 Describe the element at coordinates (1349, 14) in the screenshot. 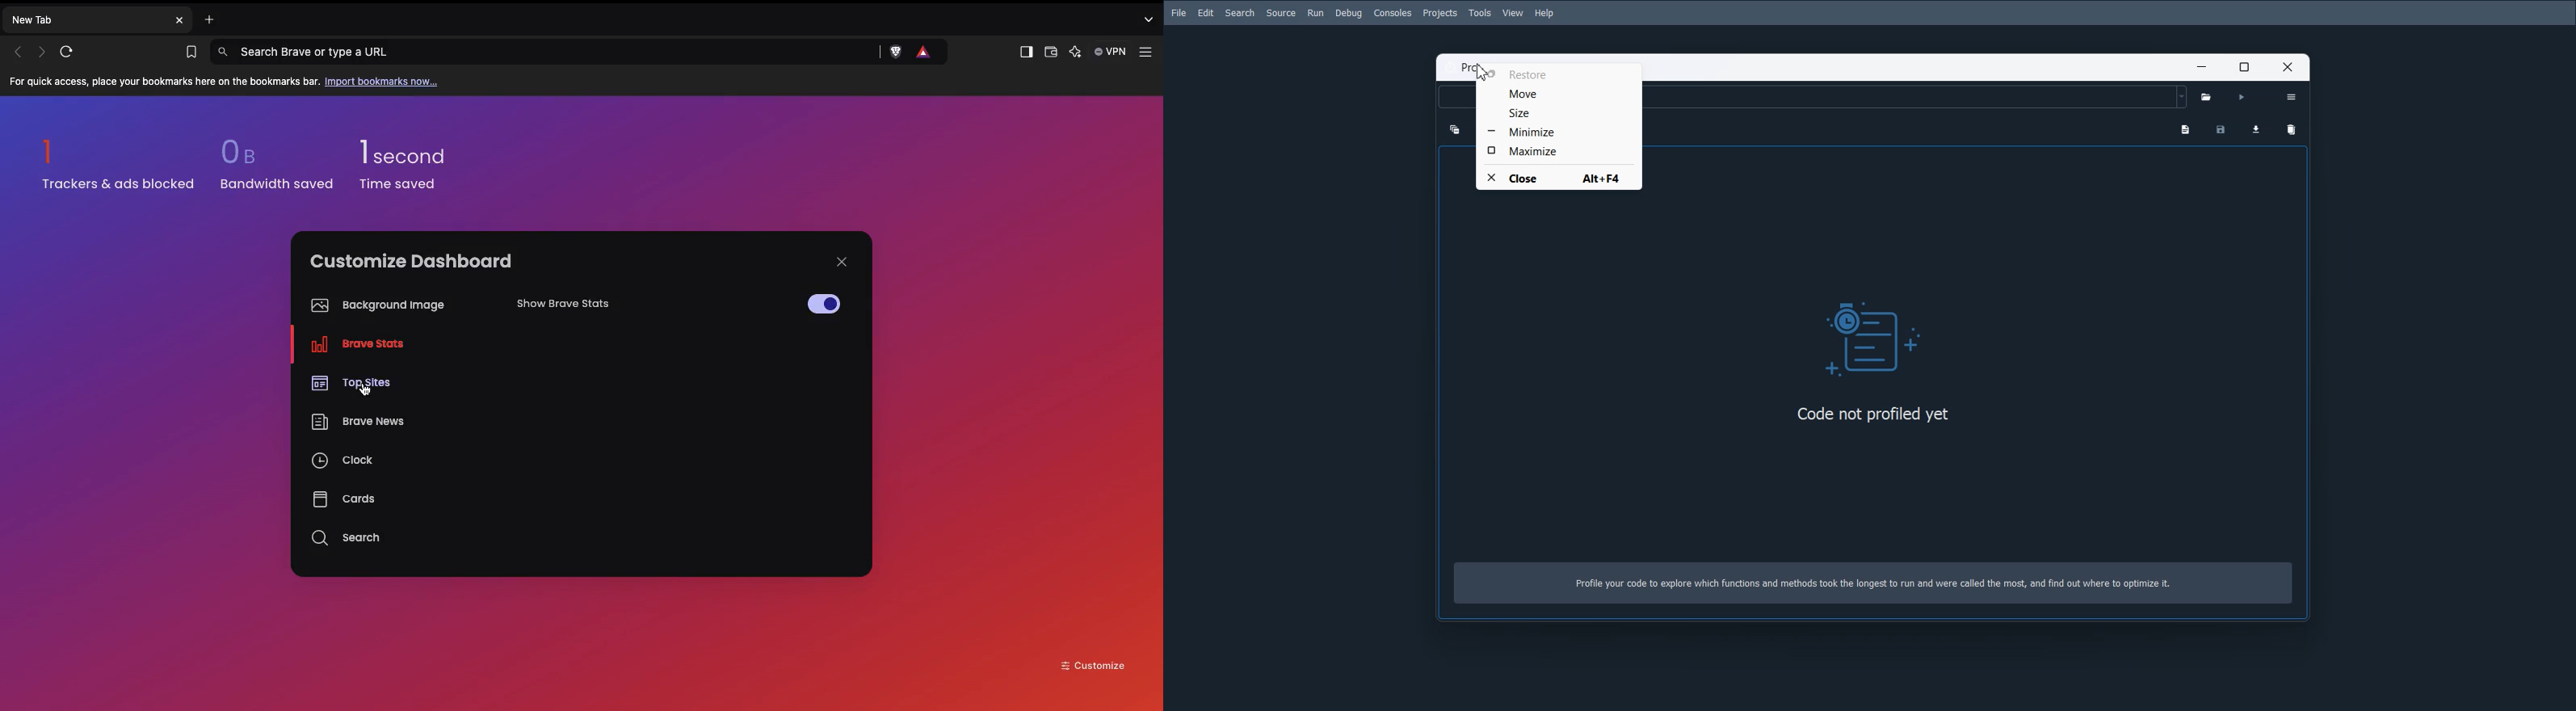

I see `Debug` at that location.